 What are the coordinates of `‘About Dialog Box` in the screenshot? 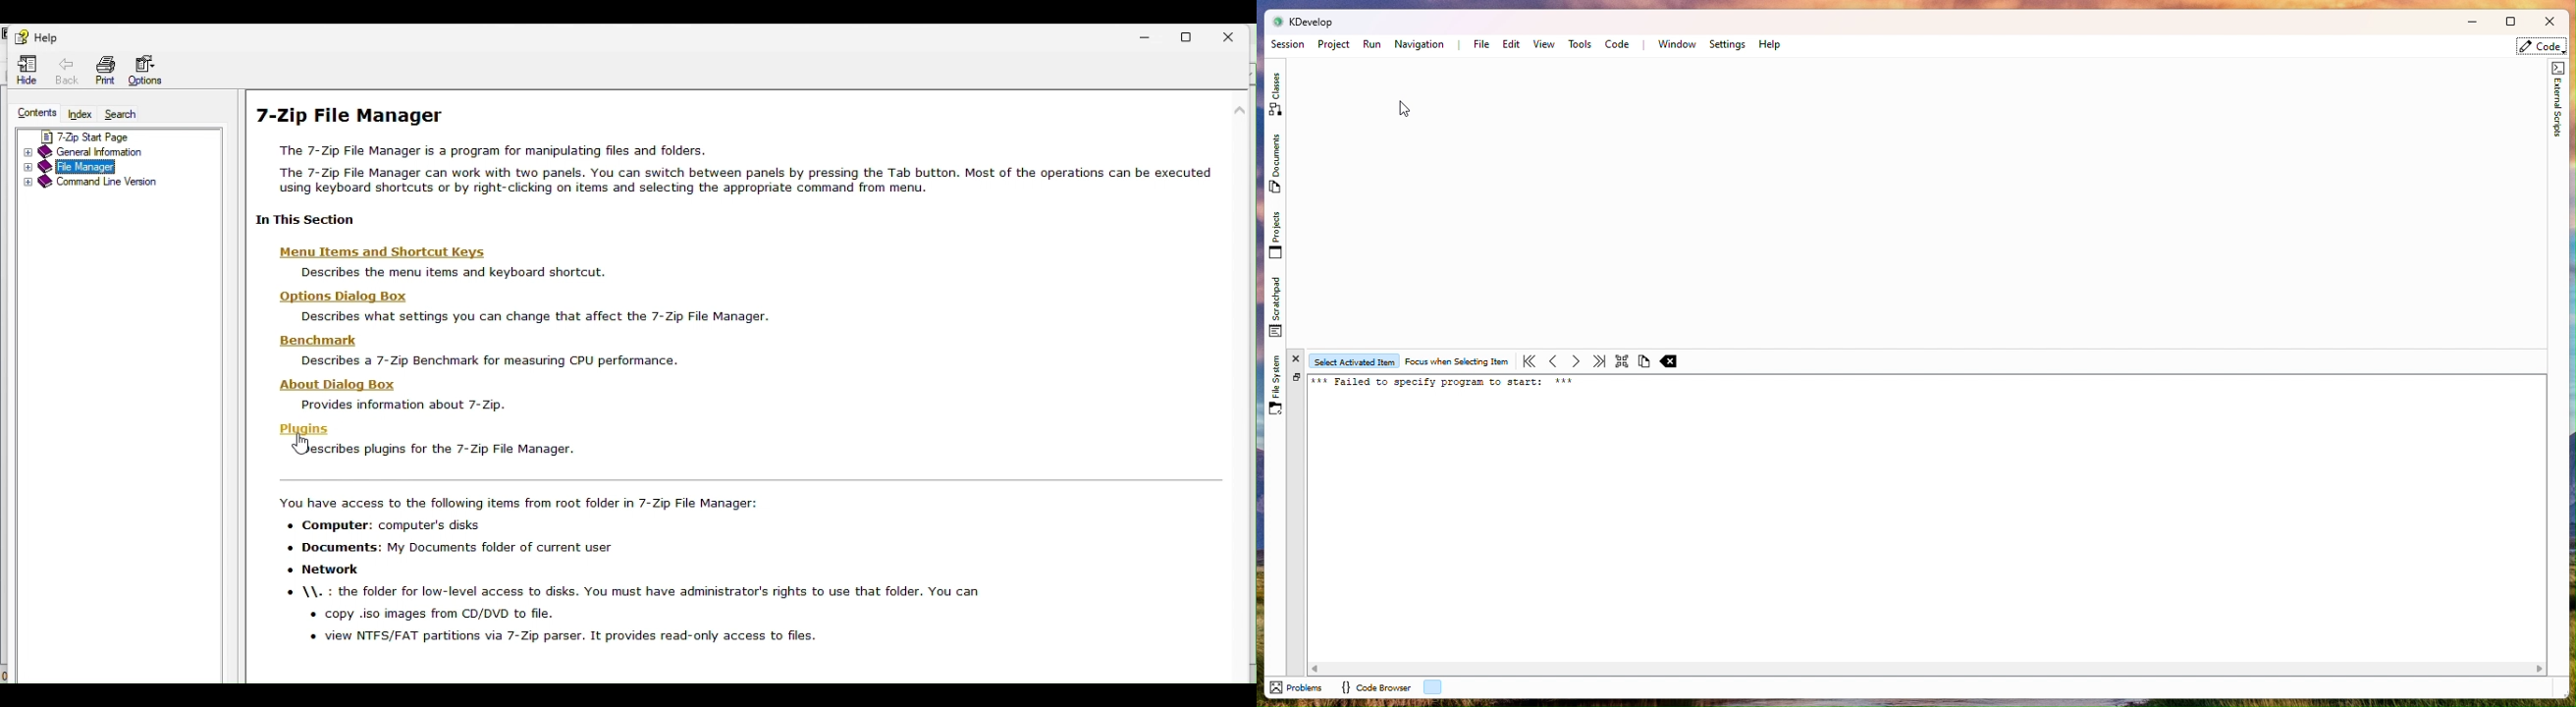 It's located at (337, 386).